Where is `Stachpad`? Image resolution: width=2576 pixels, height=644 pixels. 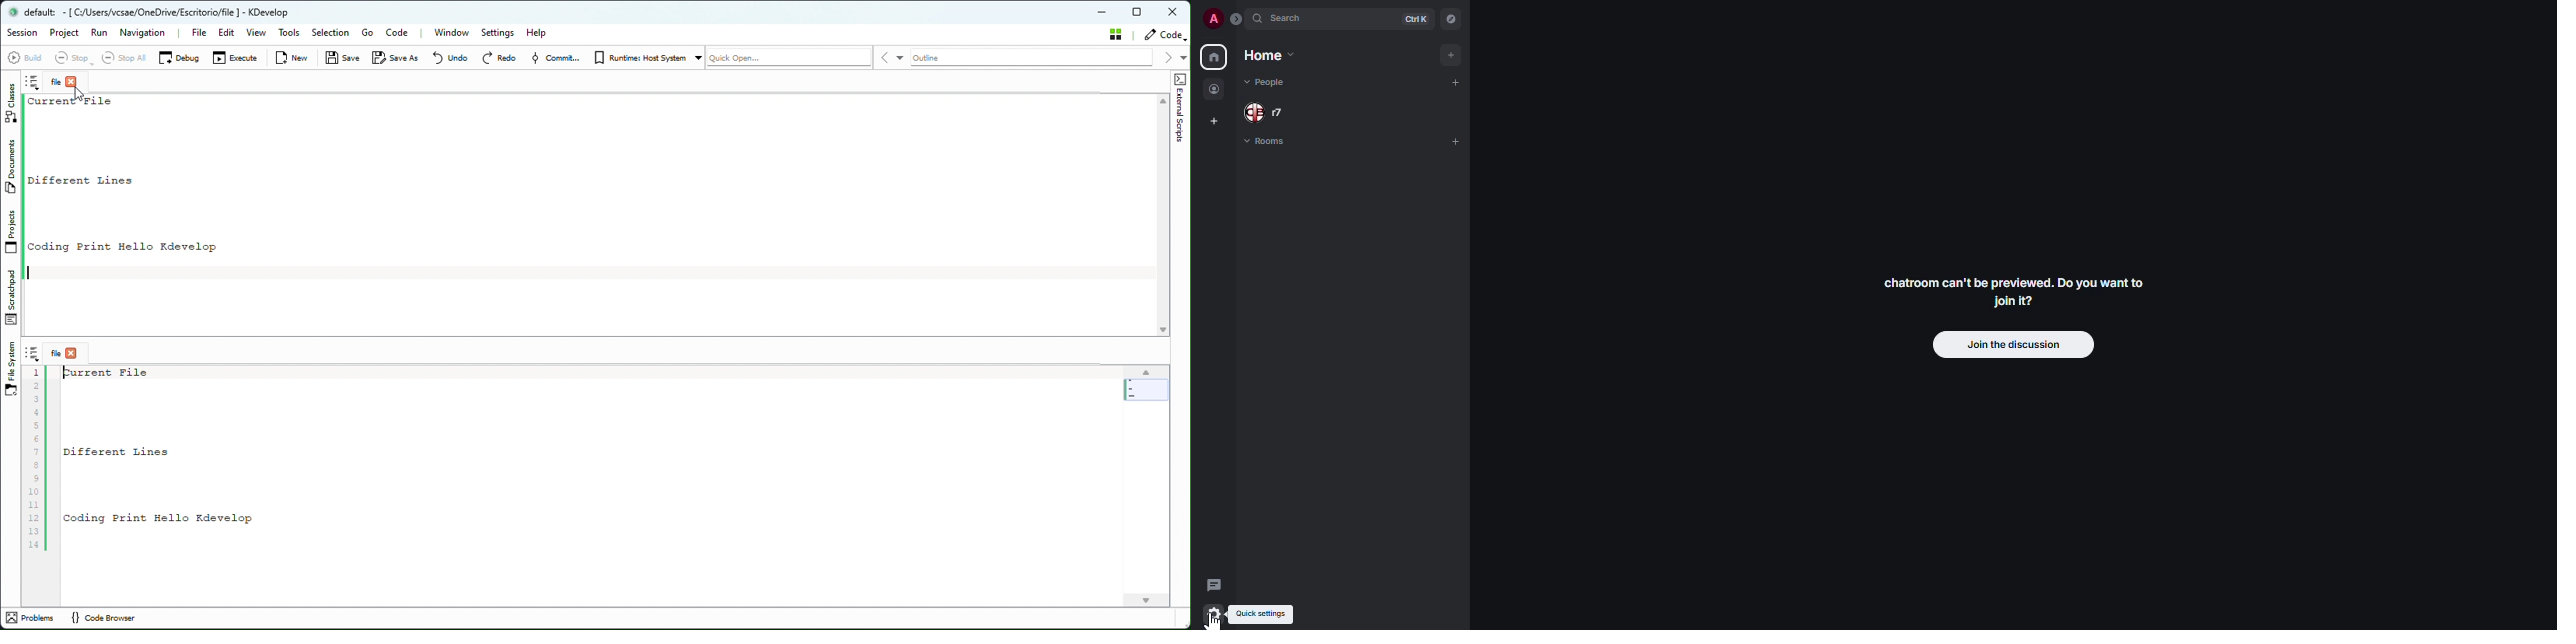
Stachpad is located at coordinates (11, 299).